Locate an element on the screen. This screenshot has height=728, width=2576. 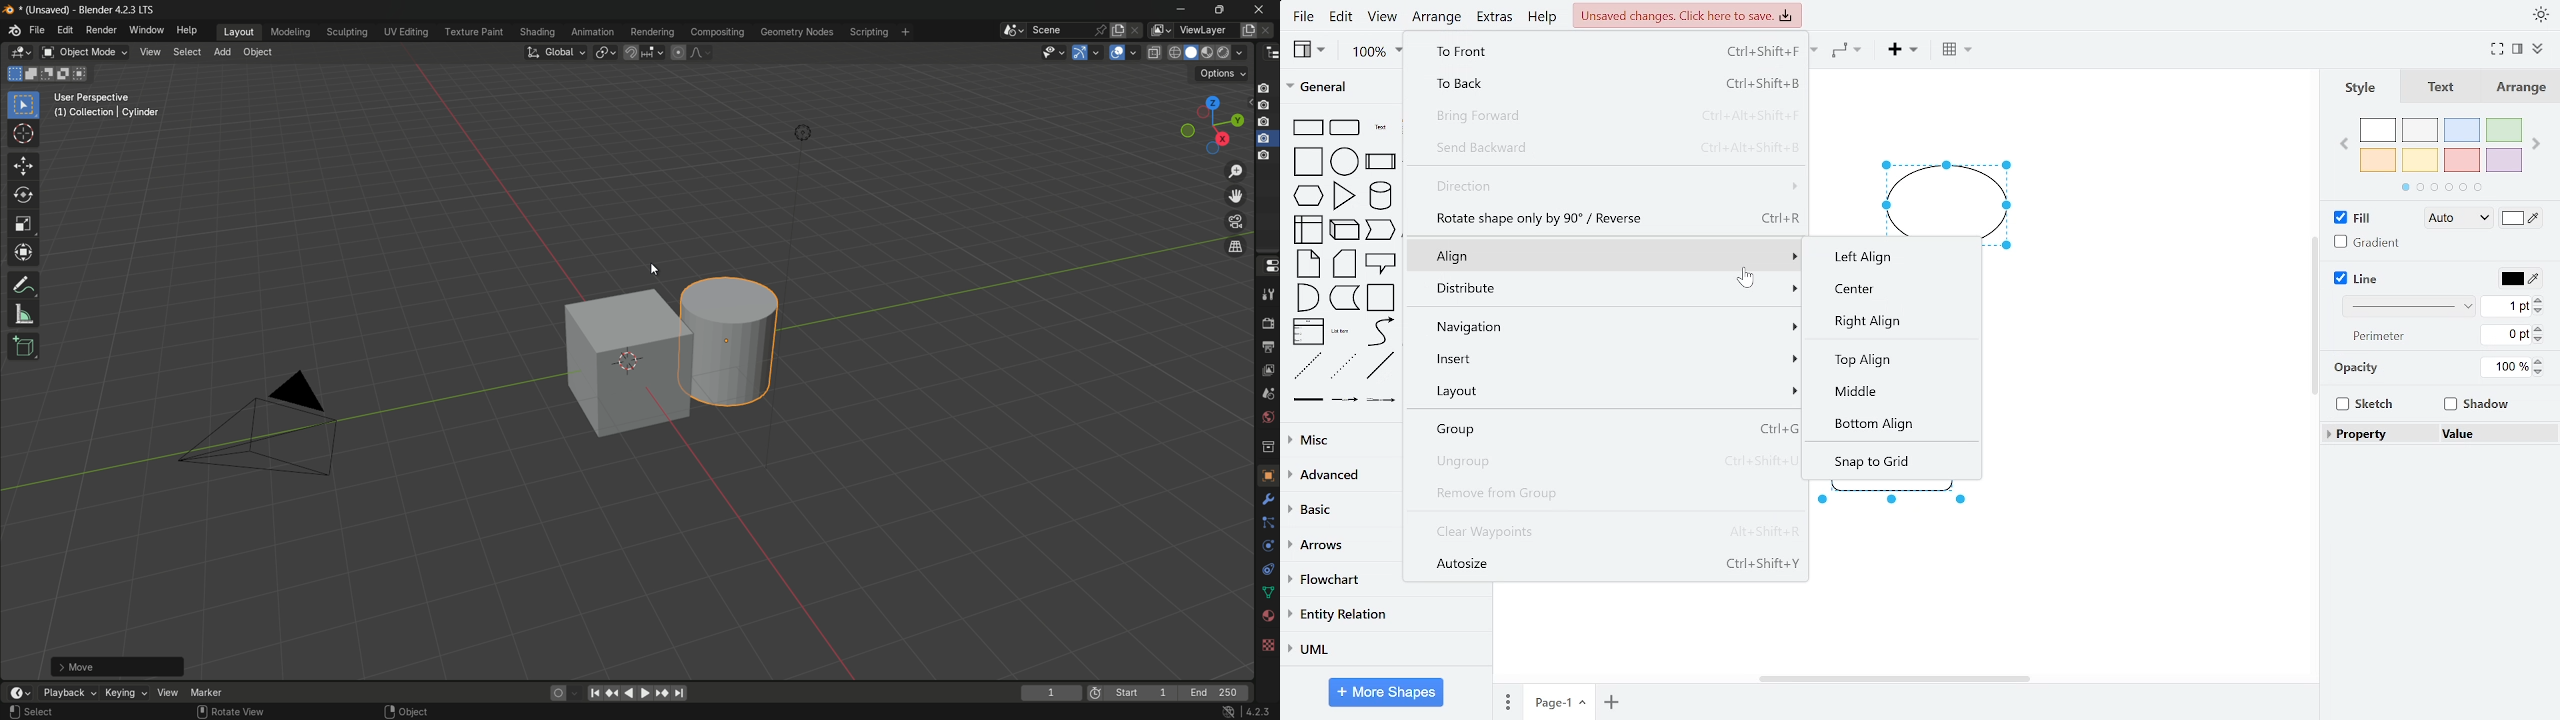
overlays is located at coordinates (1136, 52).